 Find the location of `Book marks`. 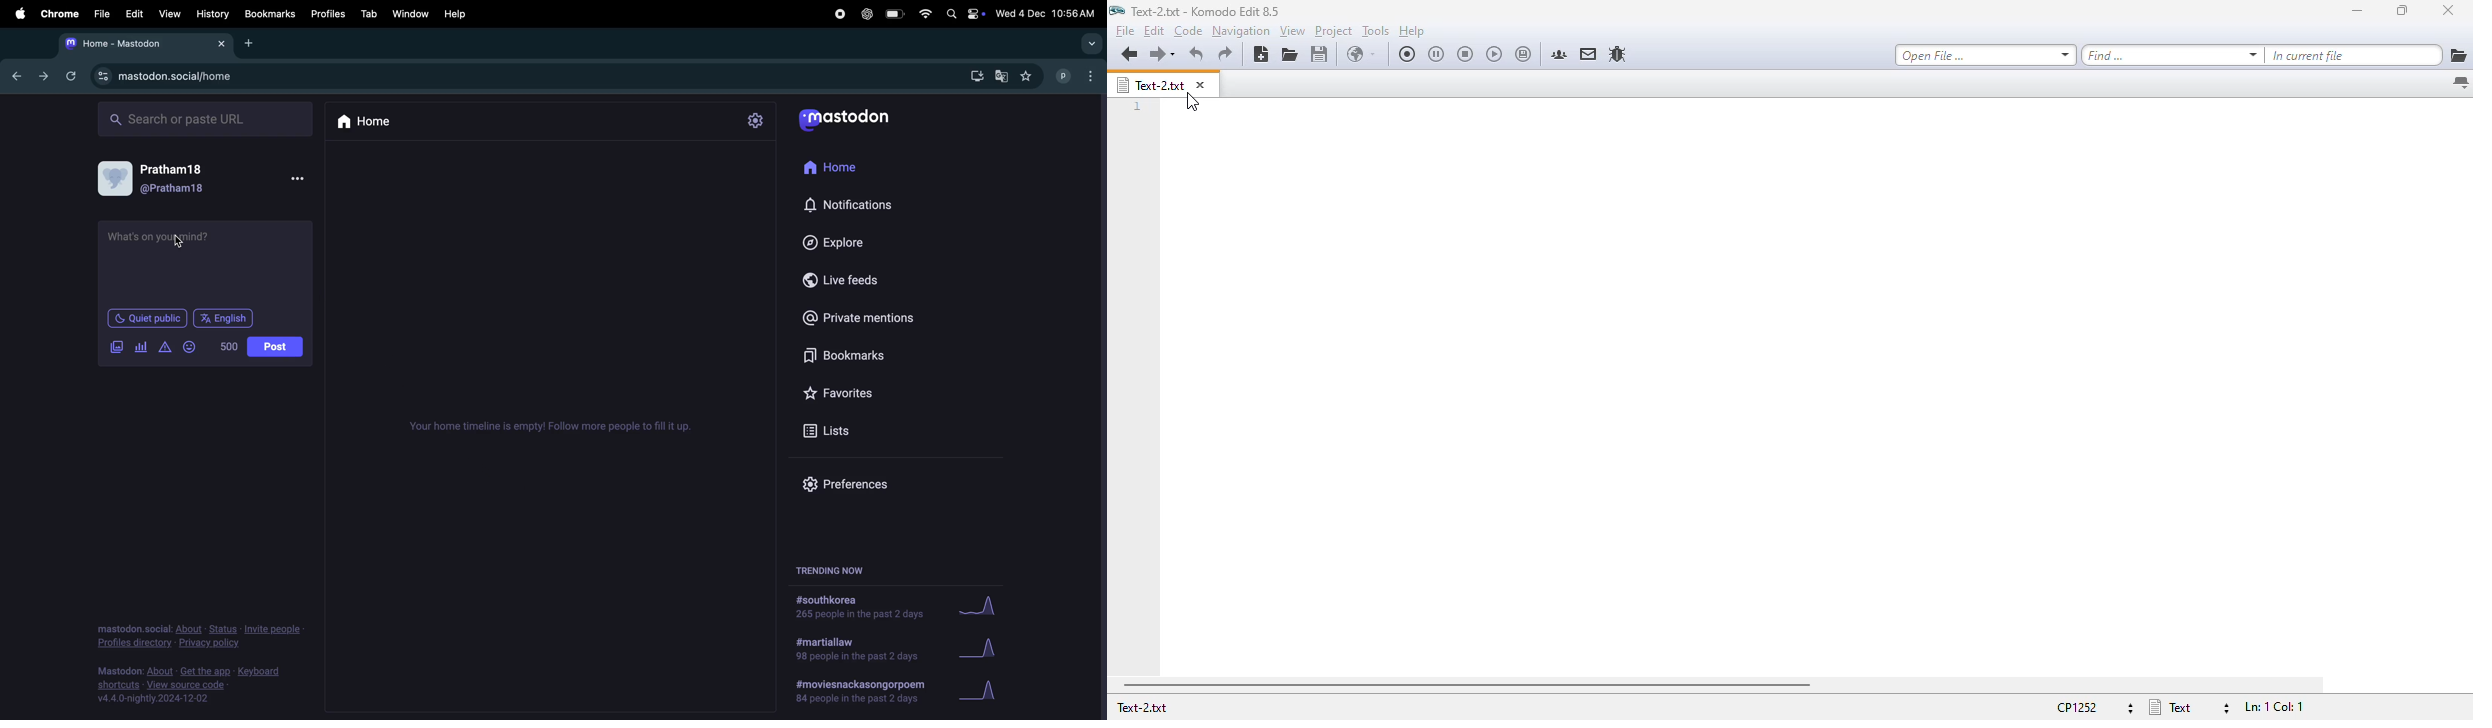

Book marks is located at coordinates (269, 14).